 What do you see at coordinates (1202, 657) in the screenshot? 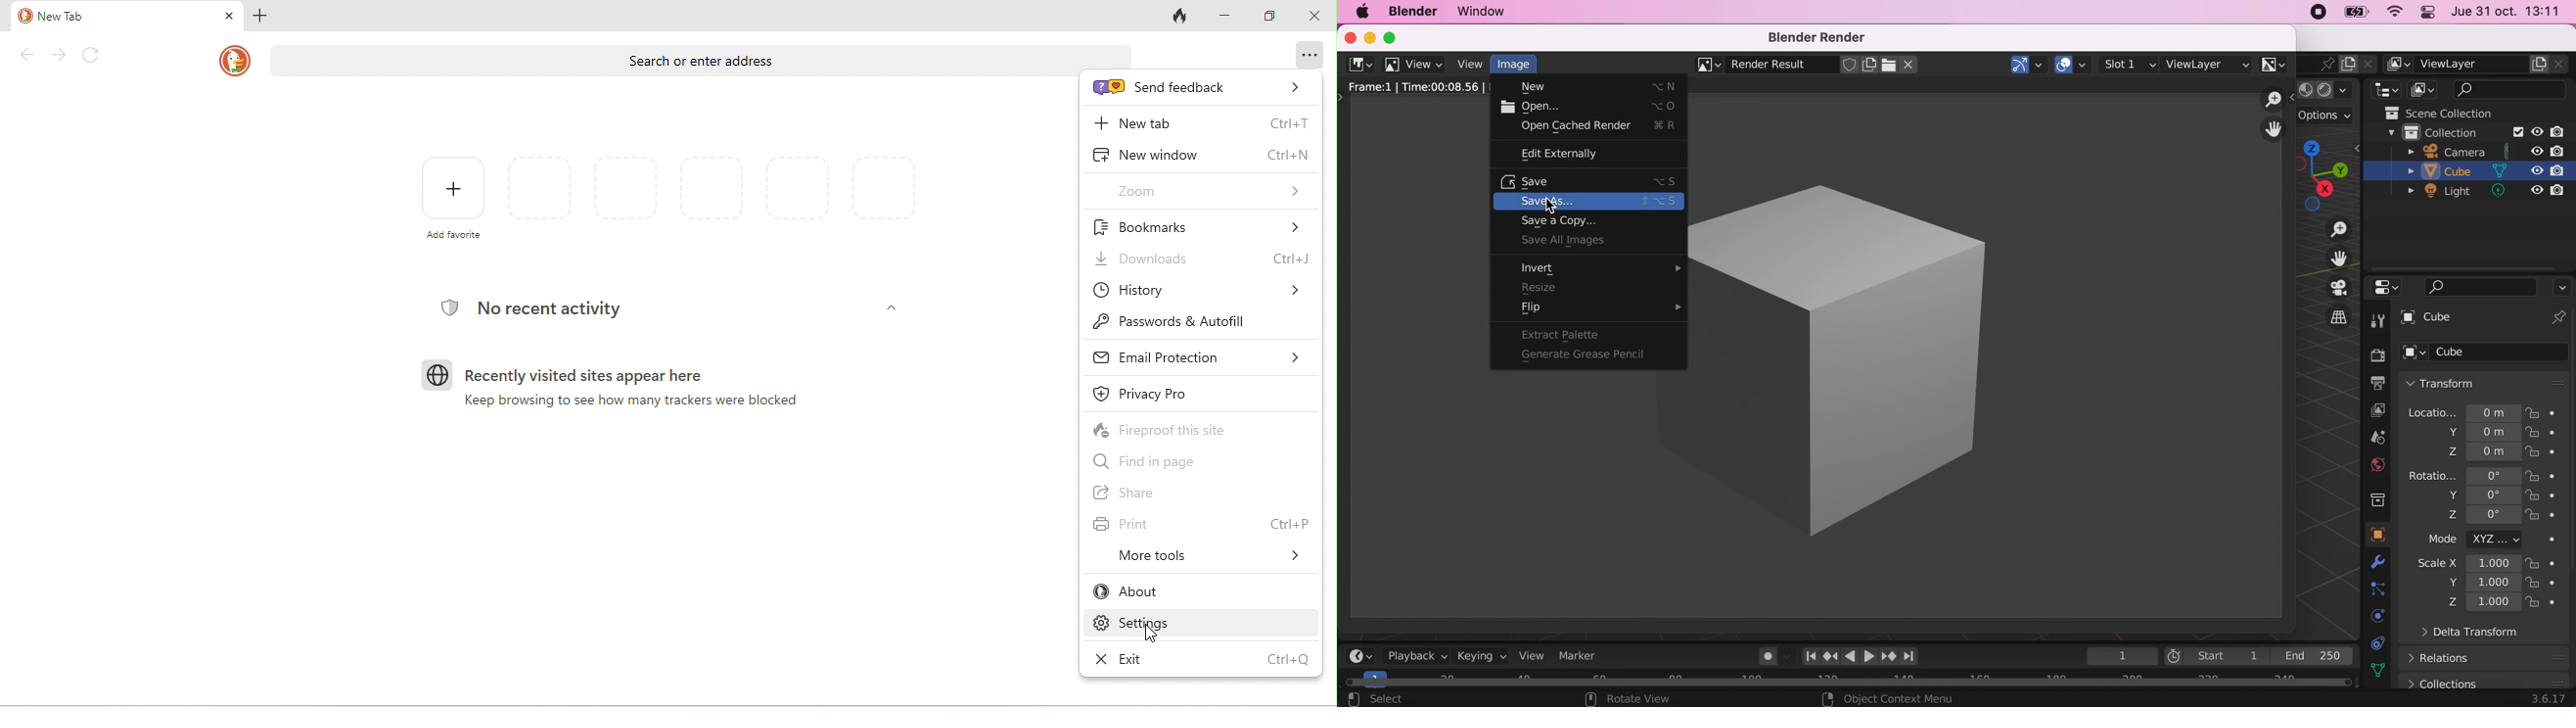
I see `exit` at bounding box center [1202, 657].